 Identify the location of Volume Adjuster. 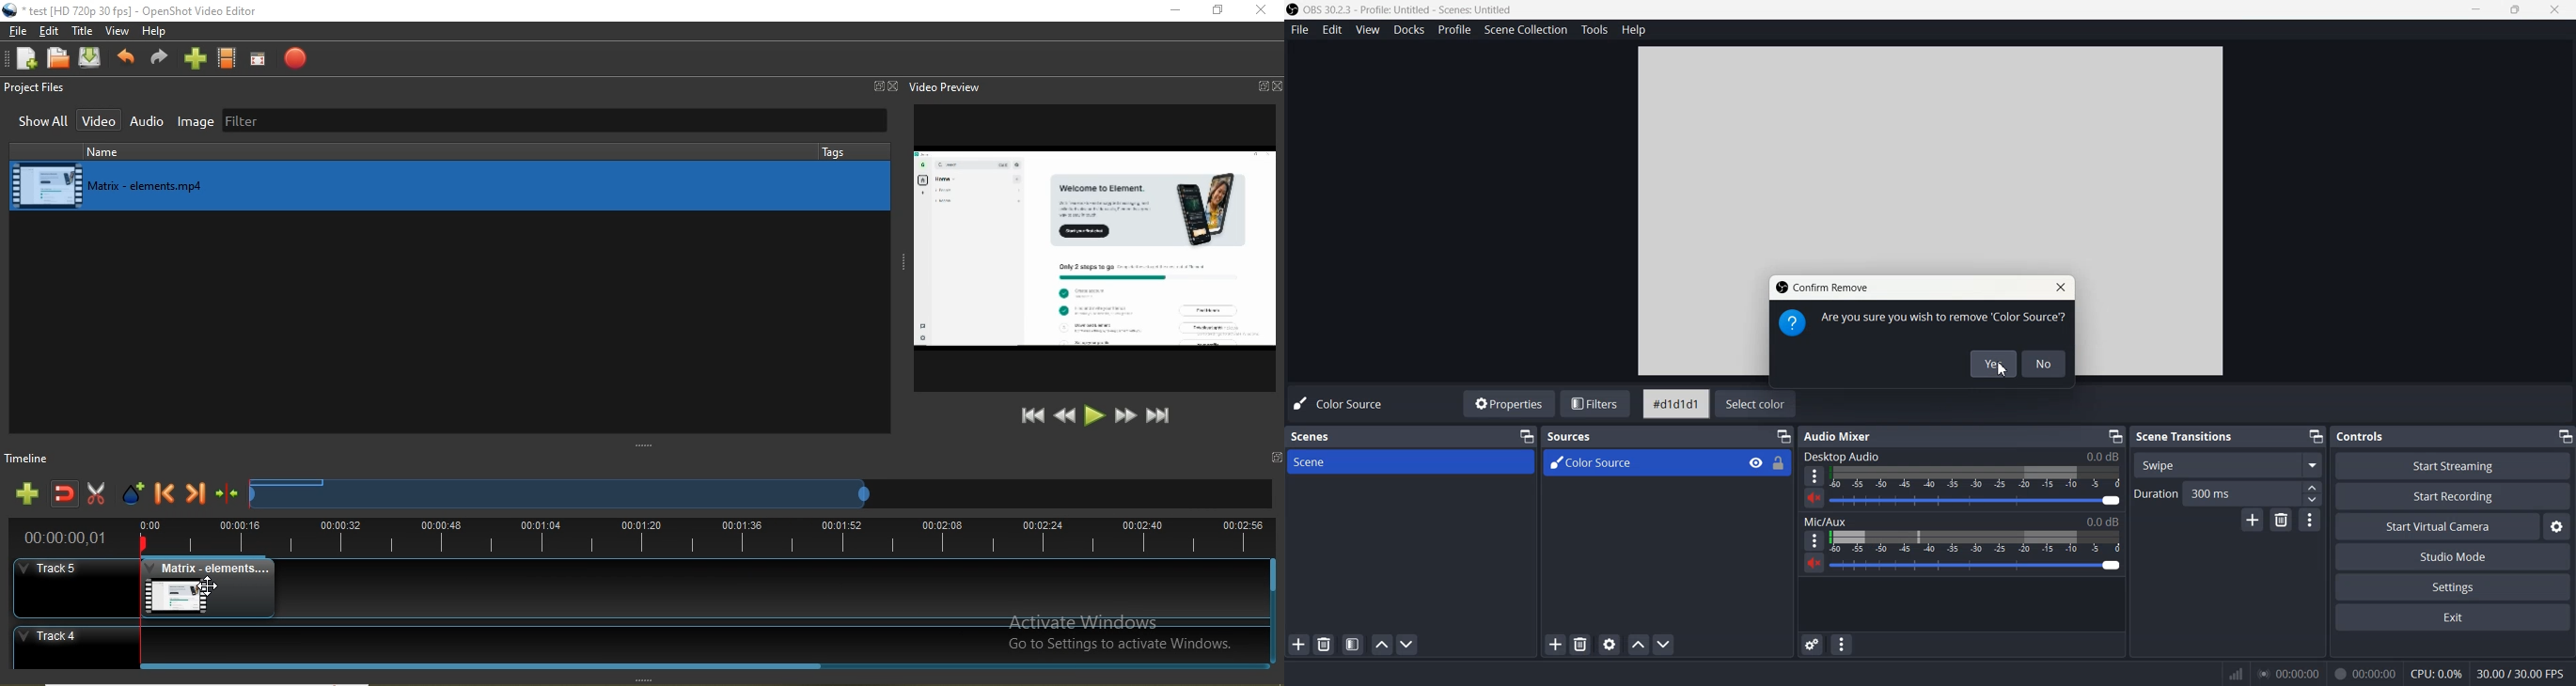
(1976, 499).